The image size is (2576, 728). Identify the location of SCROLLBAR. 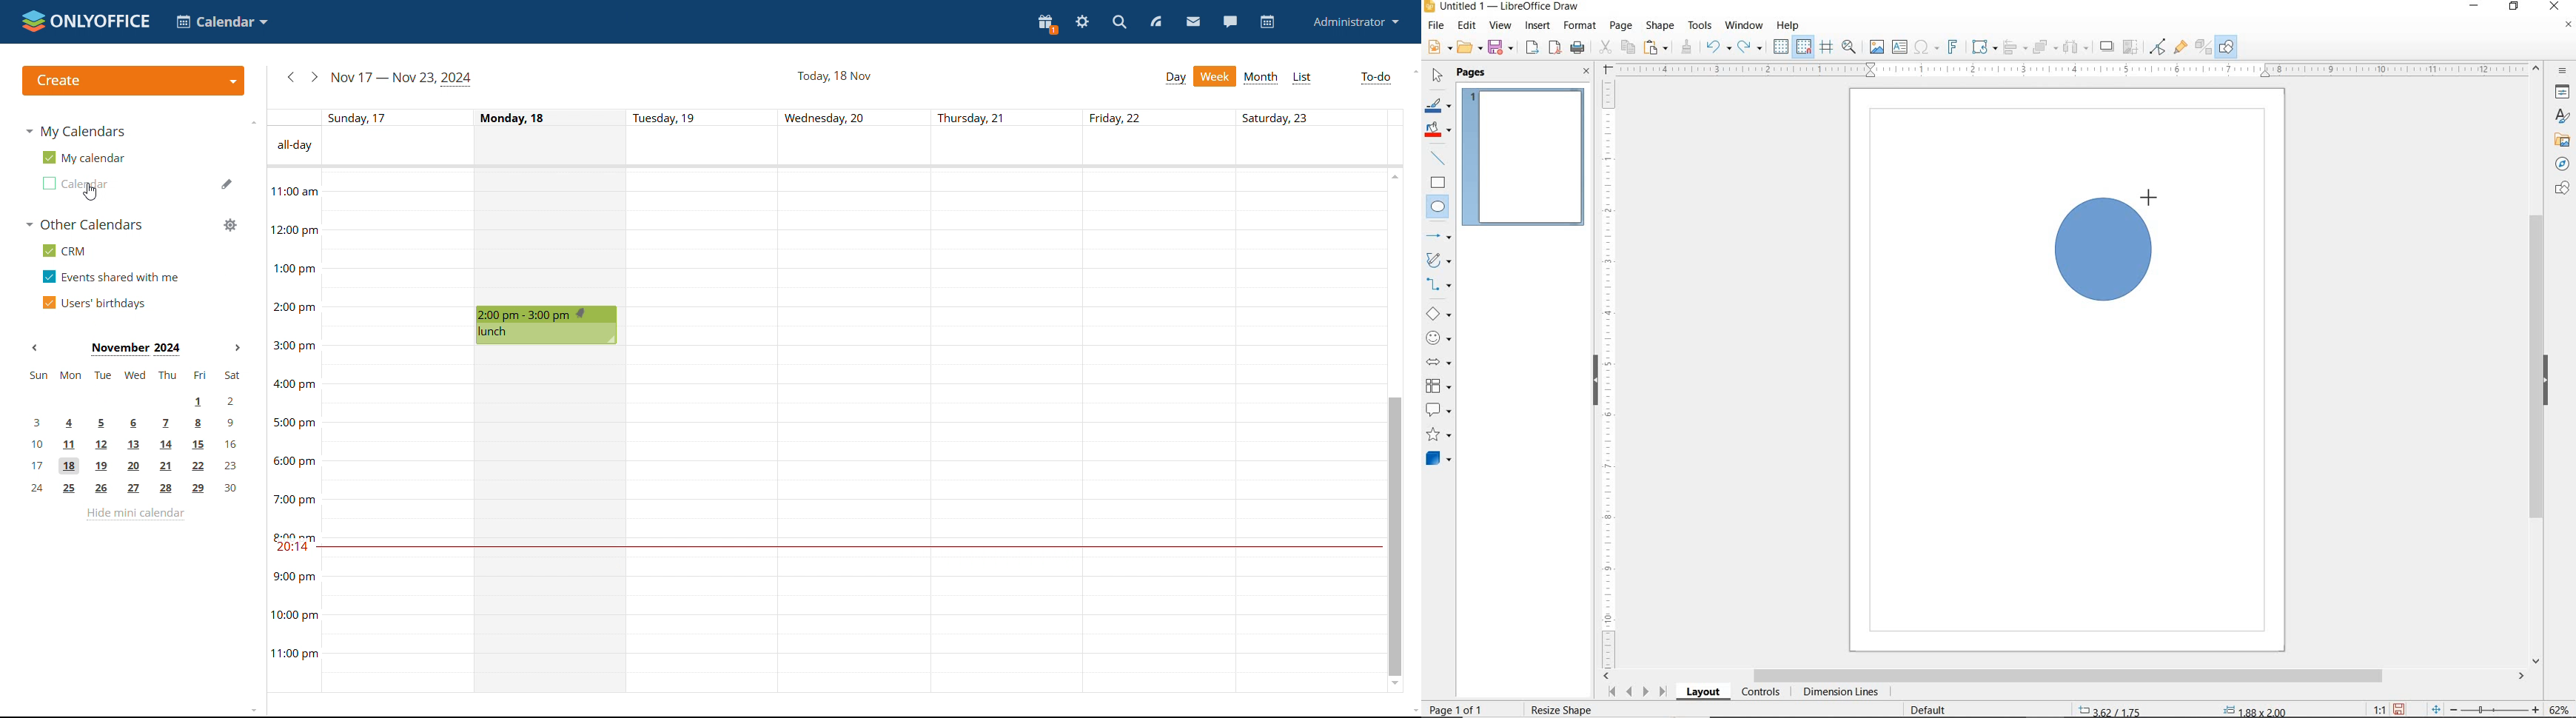
(2065, 677).